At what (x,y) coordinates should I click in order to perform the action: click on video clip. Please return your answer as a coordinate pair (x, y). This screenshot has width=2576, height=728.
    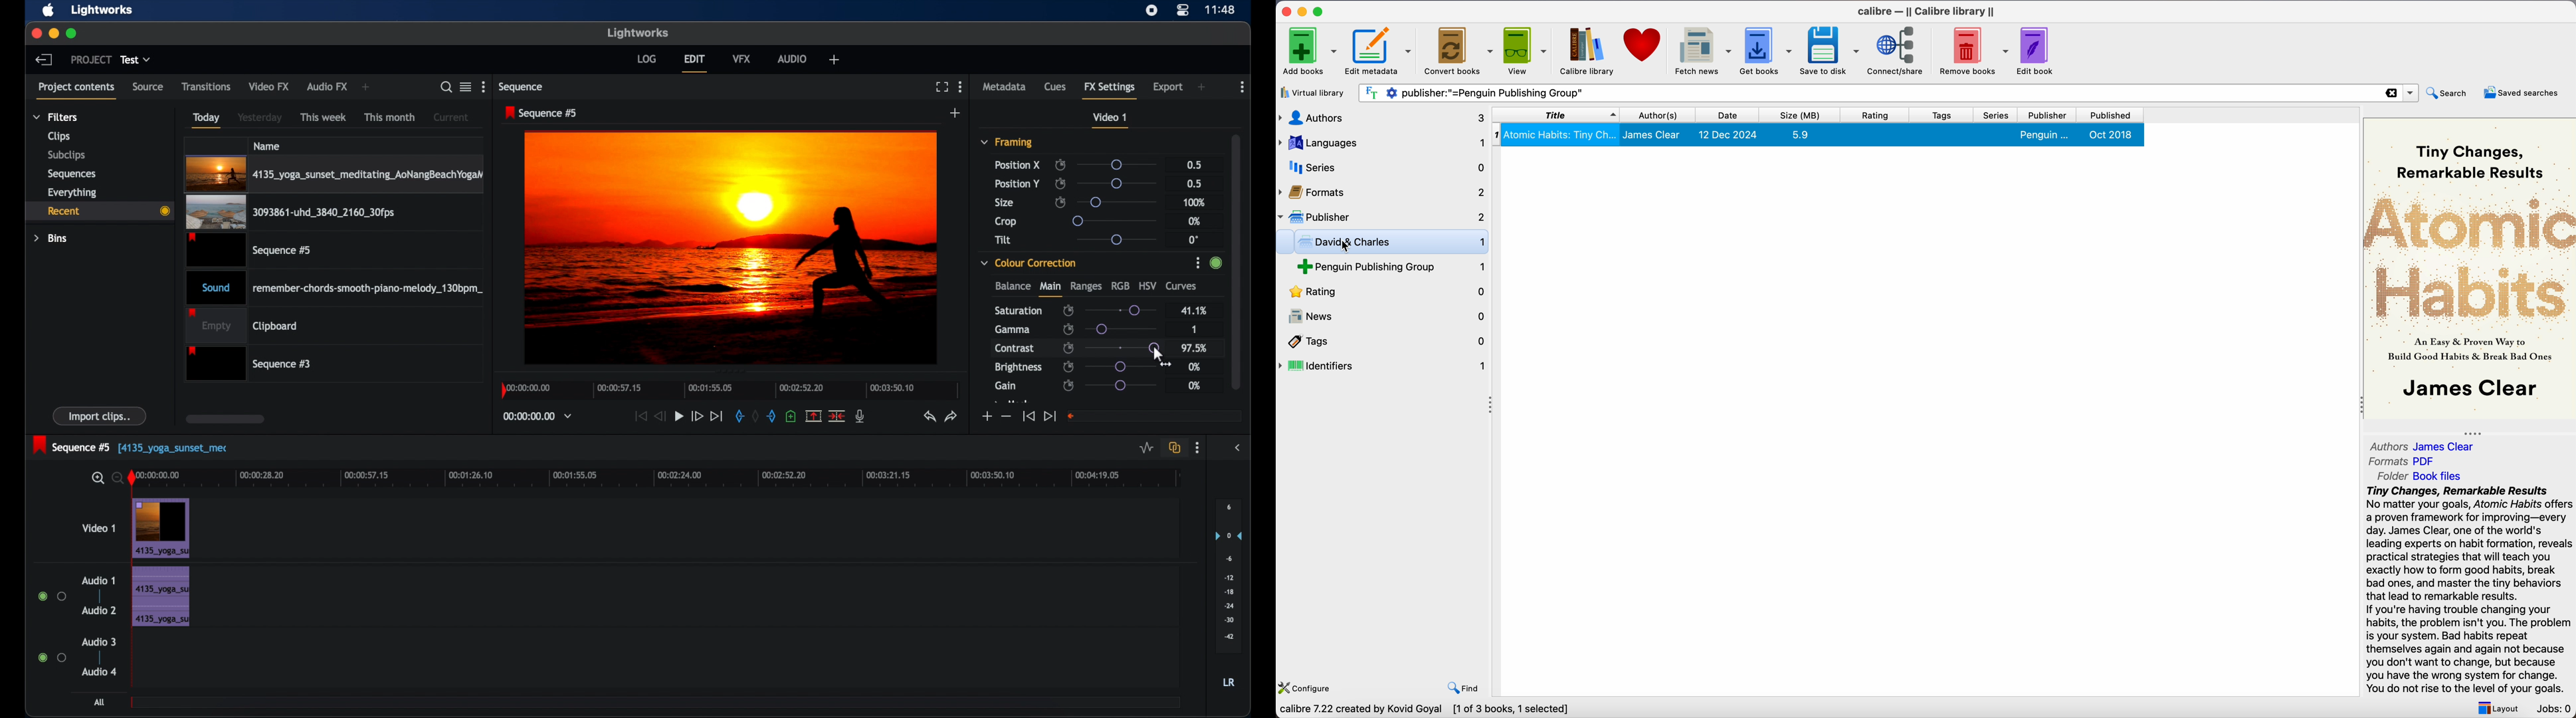
    Looking at the image, I should click on (290, 213).